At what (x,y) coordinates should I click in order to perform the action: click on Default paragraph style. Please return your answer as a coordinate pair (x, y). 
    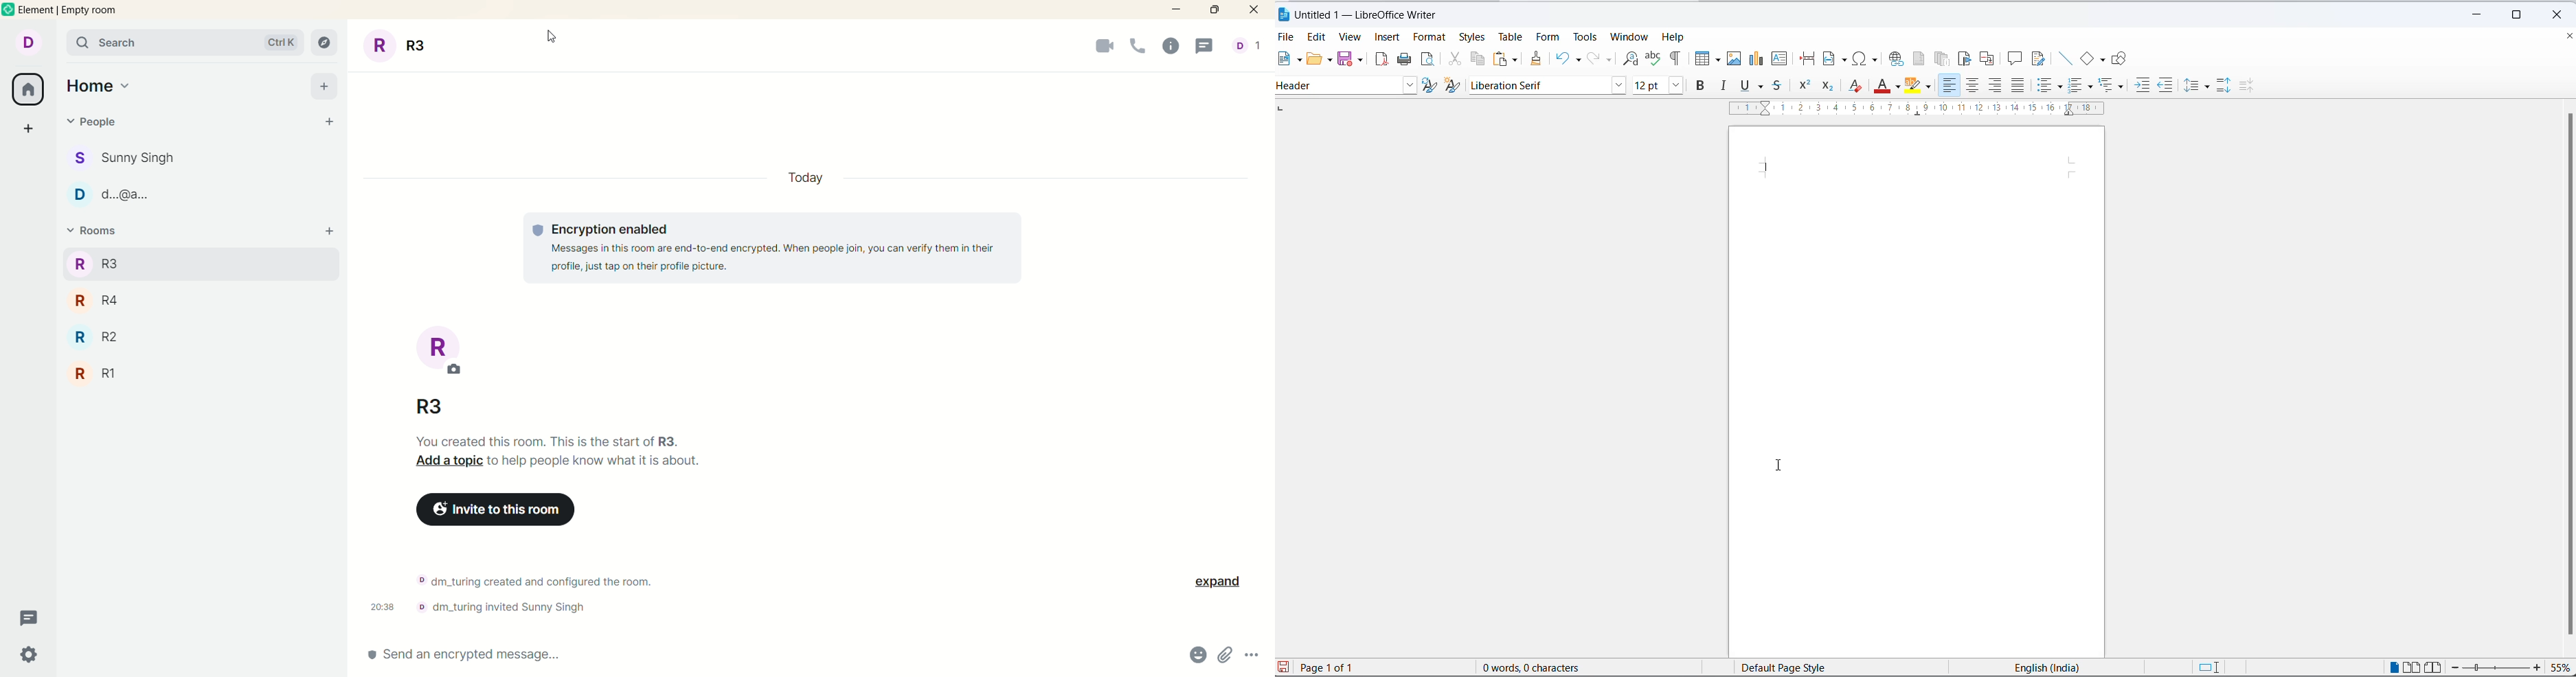
    Looking at the image, I should click on (1340, 85).